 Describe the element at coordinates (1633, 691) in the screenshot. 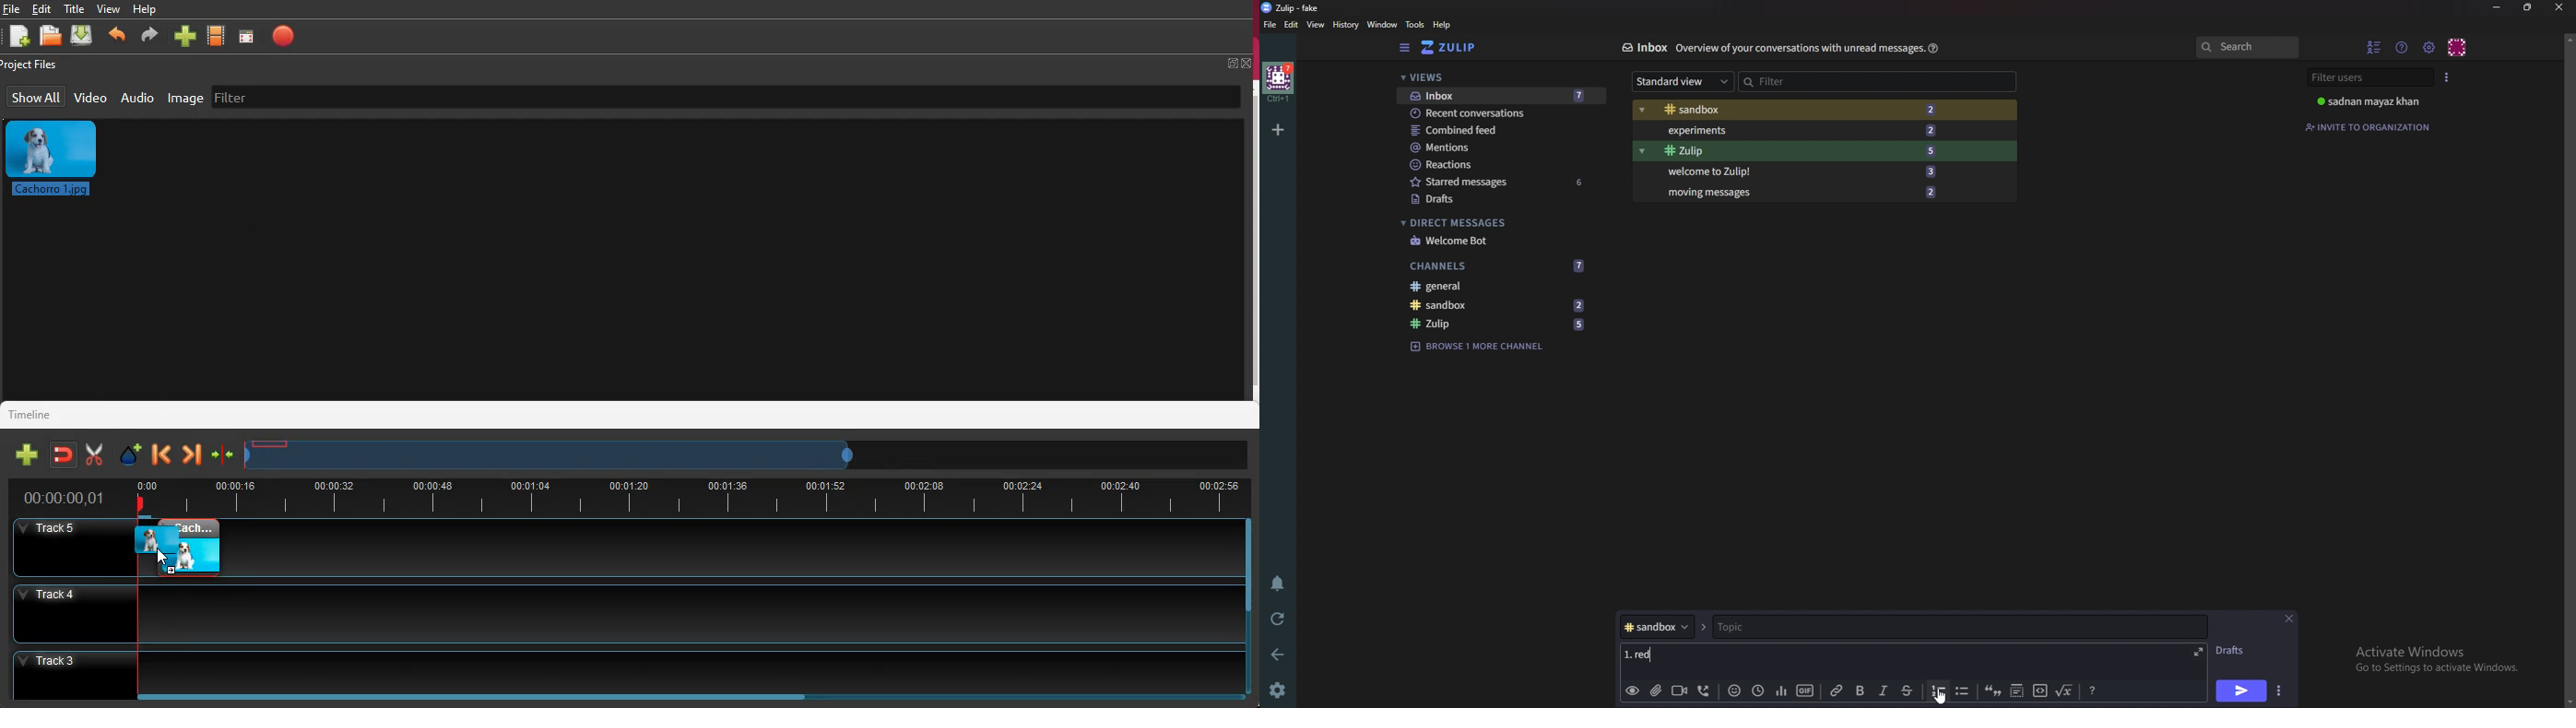

I see `Preview` at that location.